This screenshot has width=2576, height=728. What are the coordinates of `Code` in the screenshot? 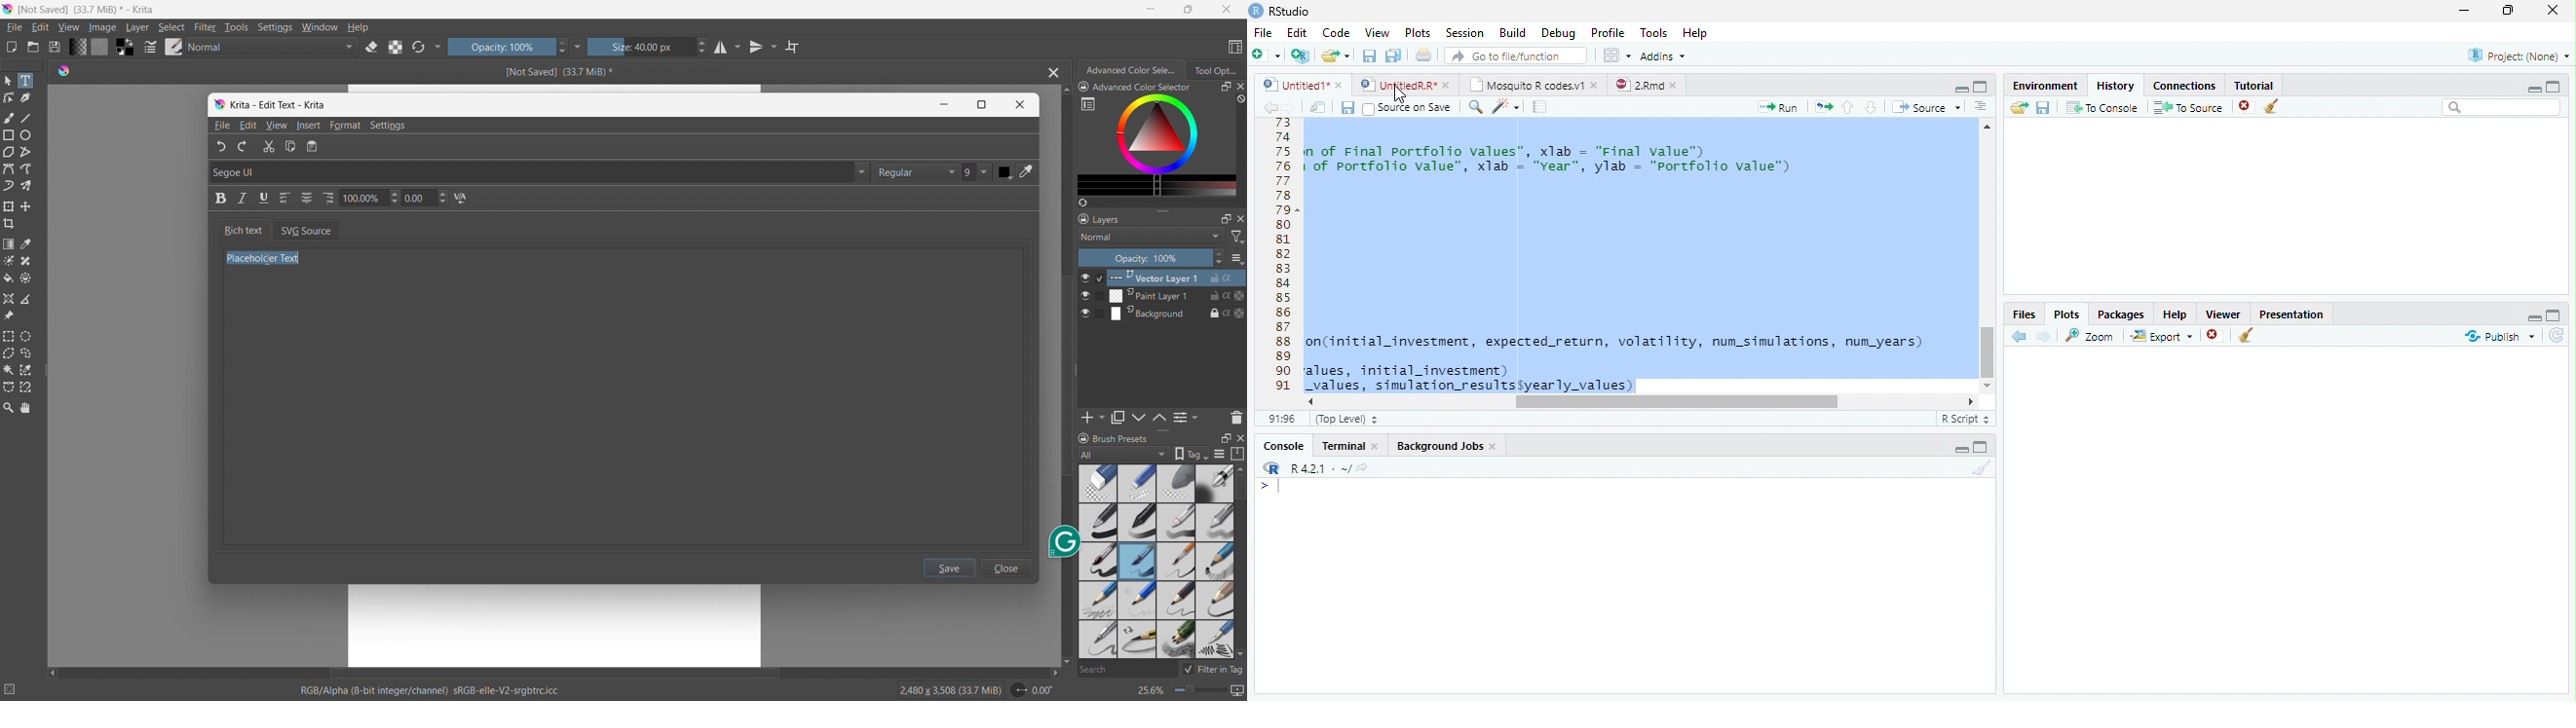 It's located at (1639, 257).